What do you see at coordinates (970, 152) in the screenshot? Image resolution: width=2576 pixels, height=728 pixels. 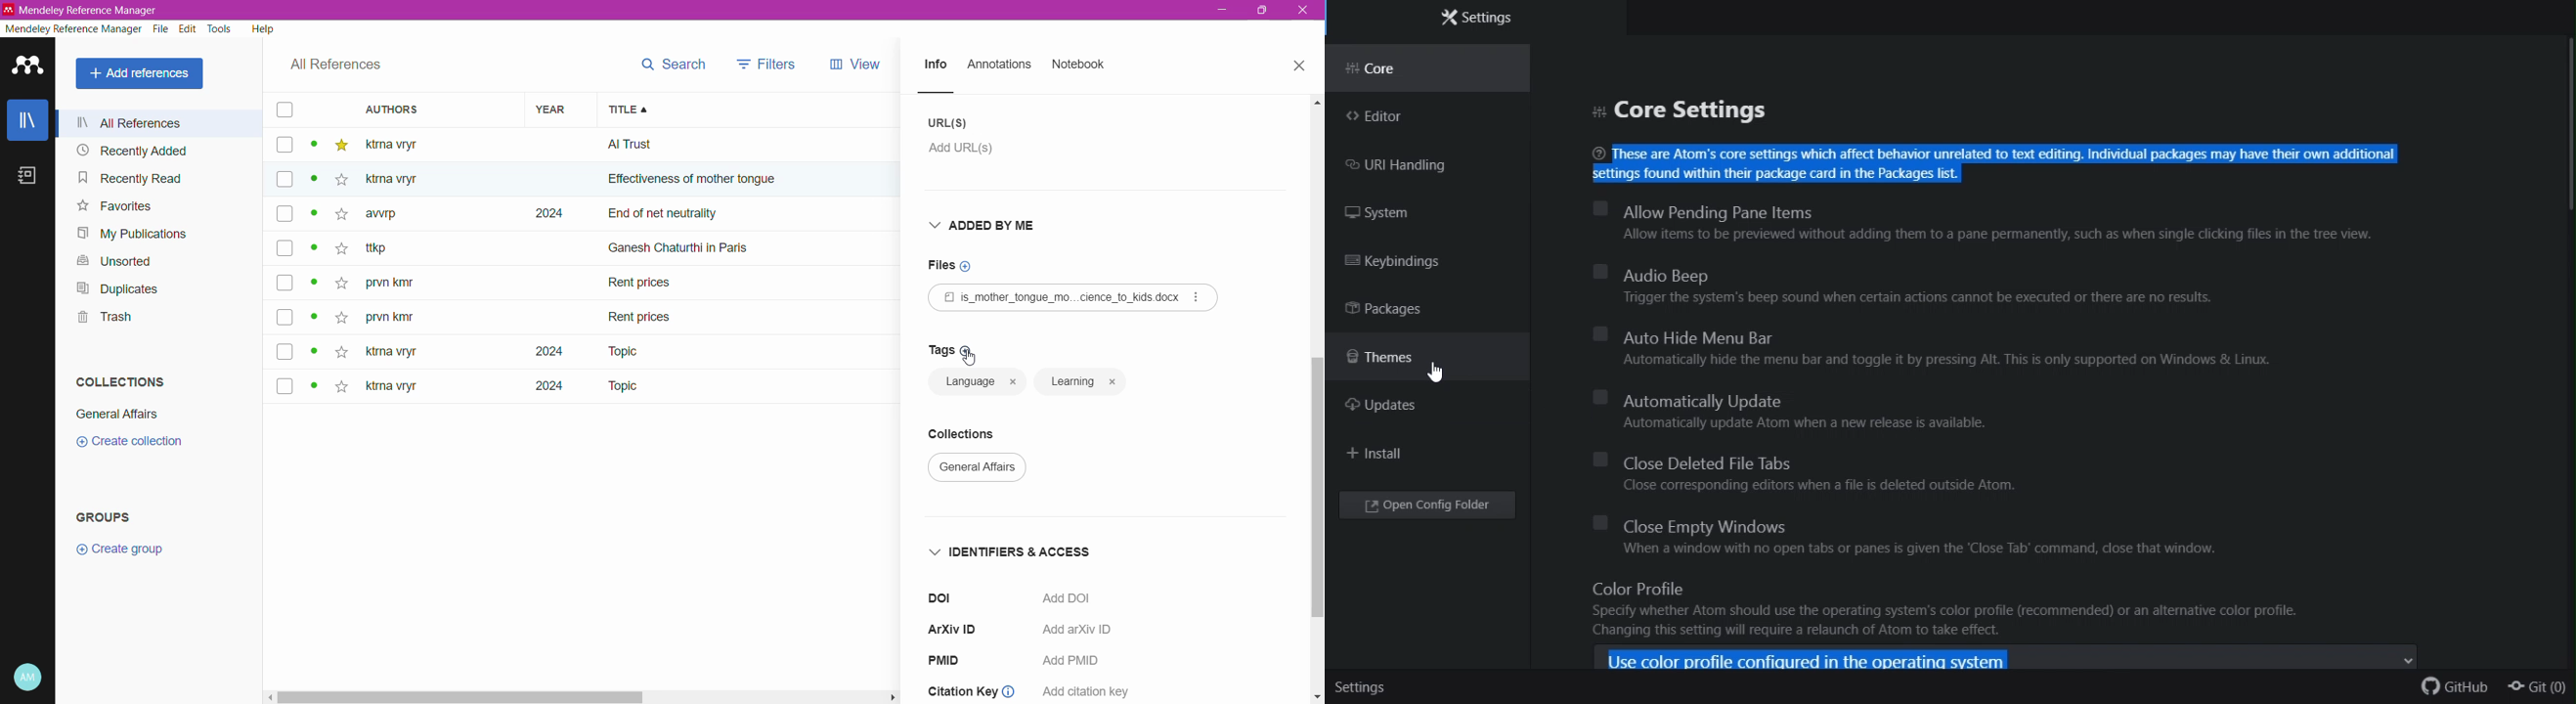 I see `Click to add URL(s)` at bounding box center [970, 152].